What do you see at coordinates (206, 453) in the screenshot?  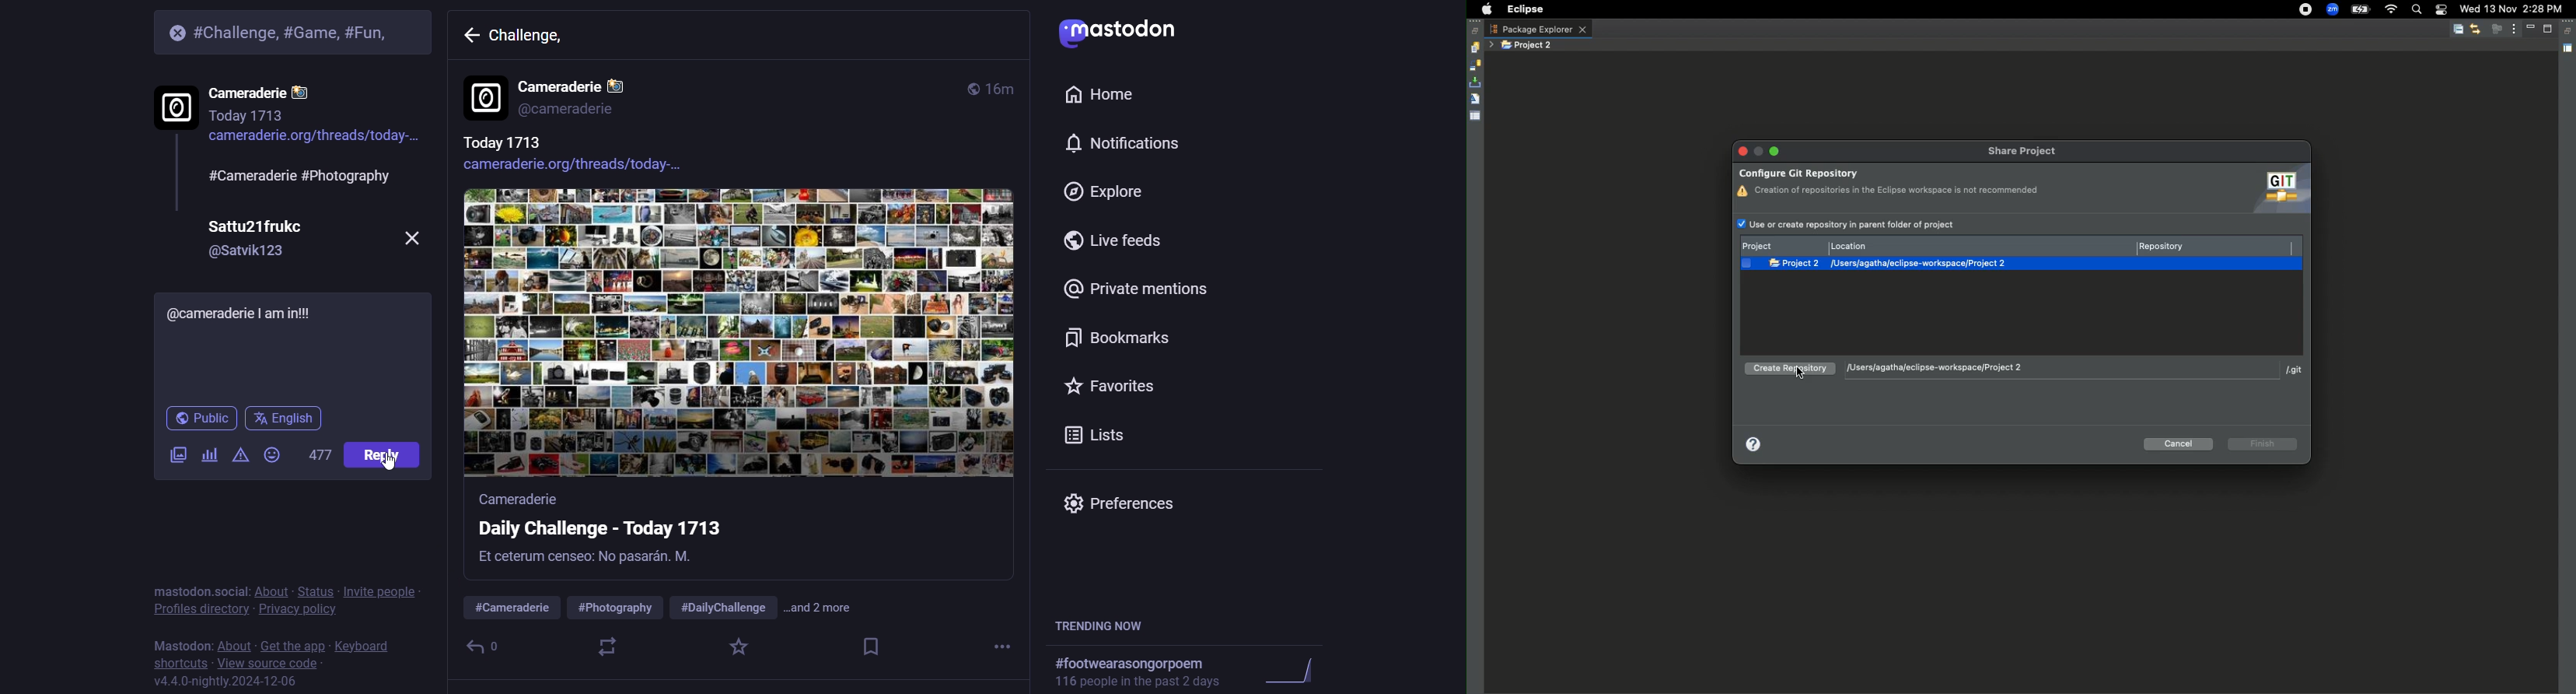 I see `poll` at bounding box center [206, 453].